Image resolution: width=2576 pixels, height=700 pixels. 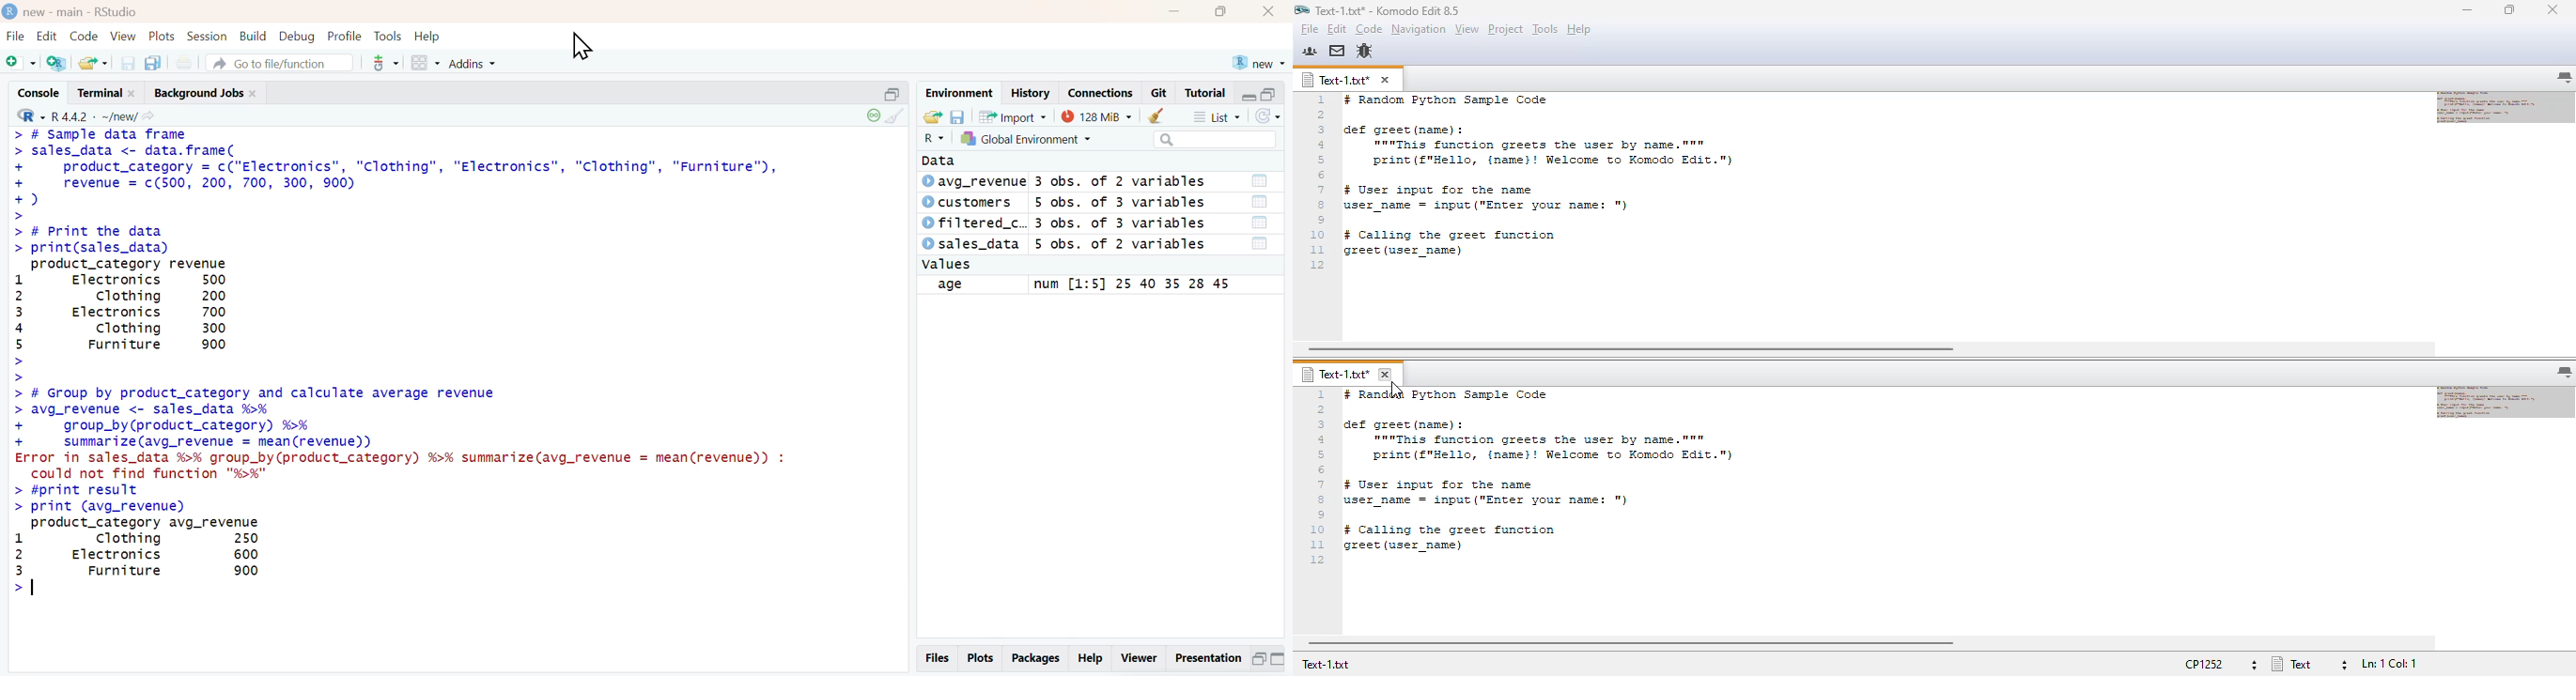 What do you see at coordinates (46, 37) in the screenshot?
I see `Edit` at bounding box center [46, 37].